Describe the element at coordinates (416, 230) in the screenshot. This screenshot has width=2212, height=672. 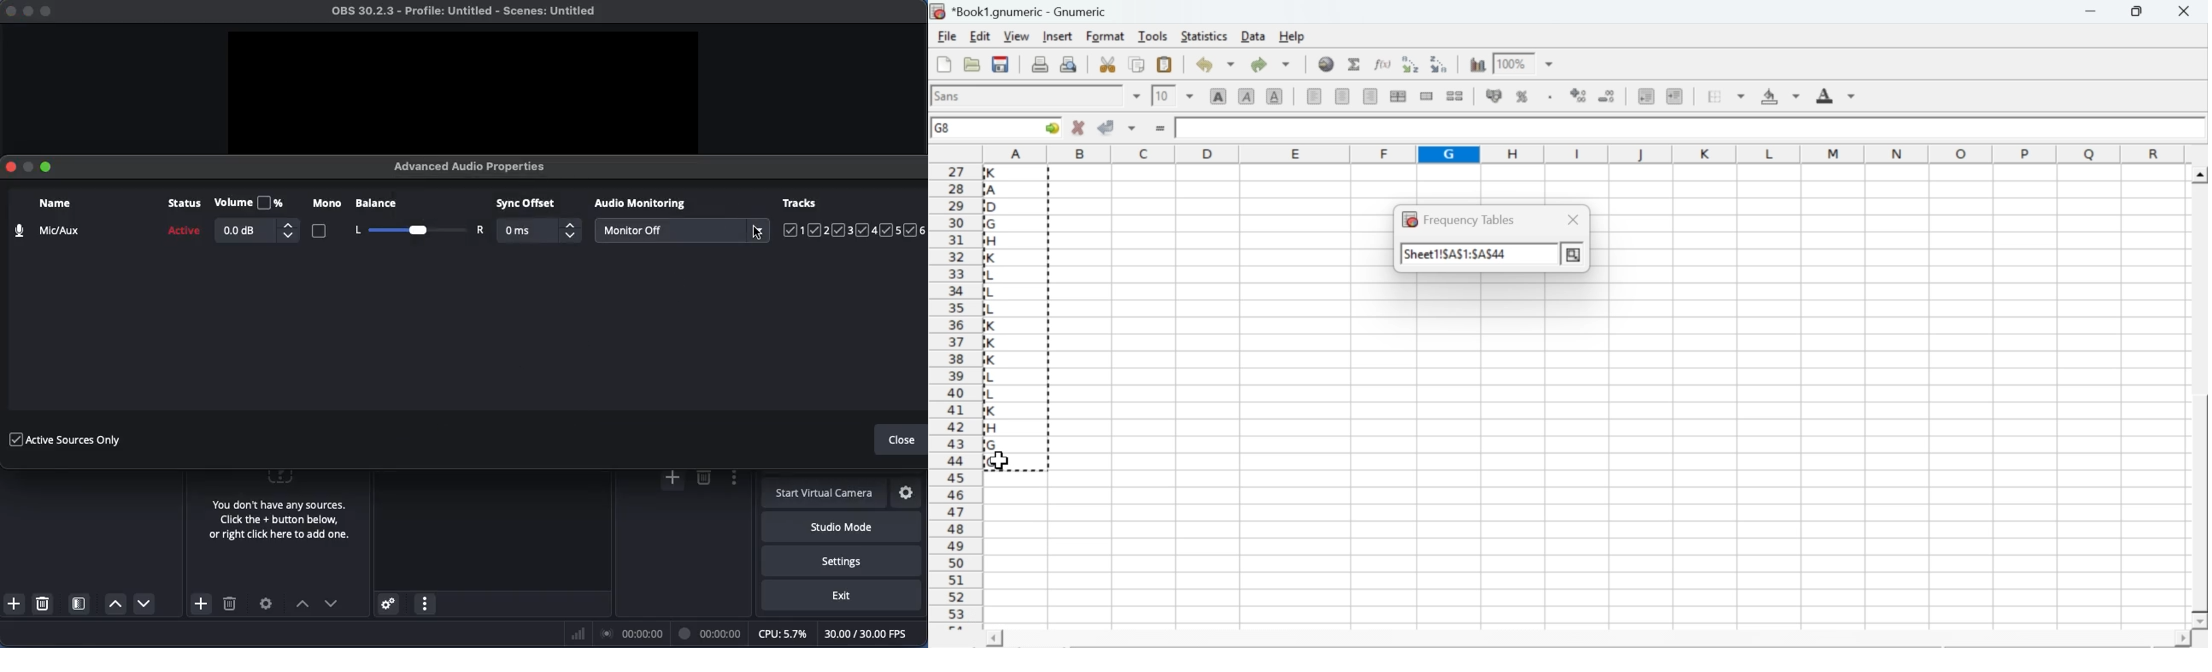
I see `Balance` at that location.